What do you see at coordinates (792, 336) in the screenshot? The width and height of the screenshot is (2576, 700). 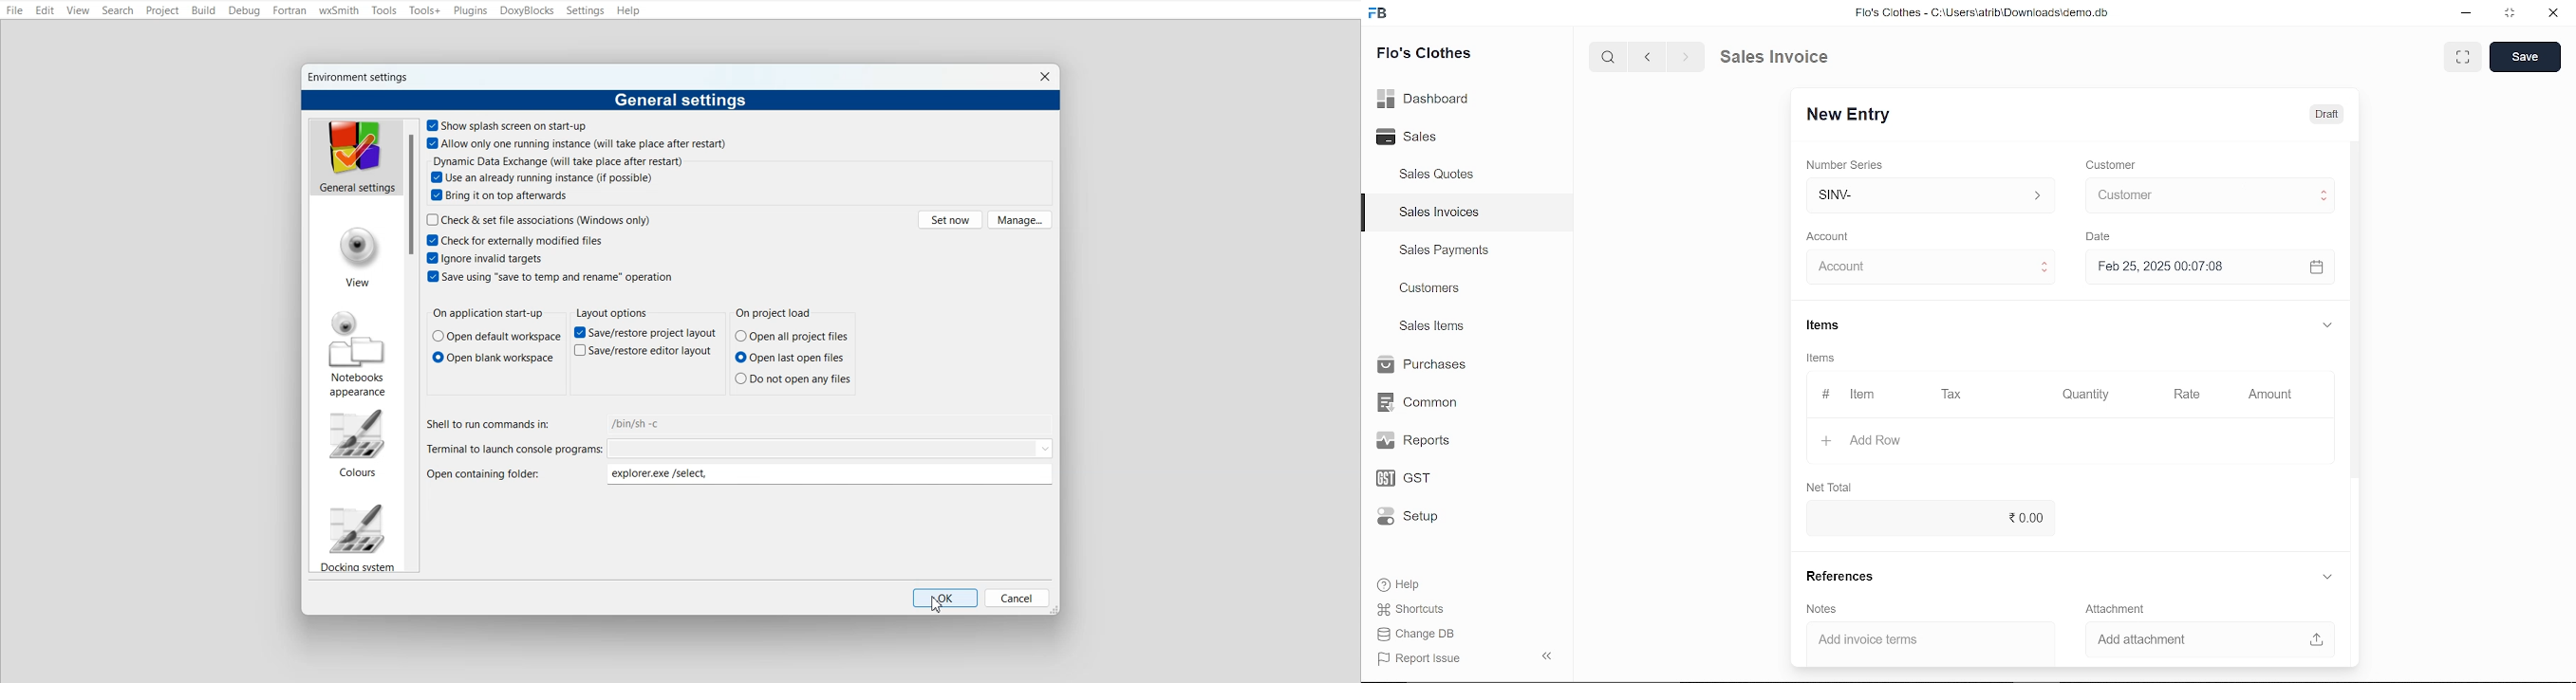 I see `Open all project files` at bounding box center [792, 336].